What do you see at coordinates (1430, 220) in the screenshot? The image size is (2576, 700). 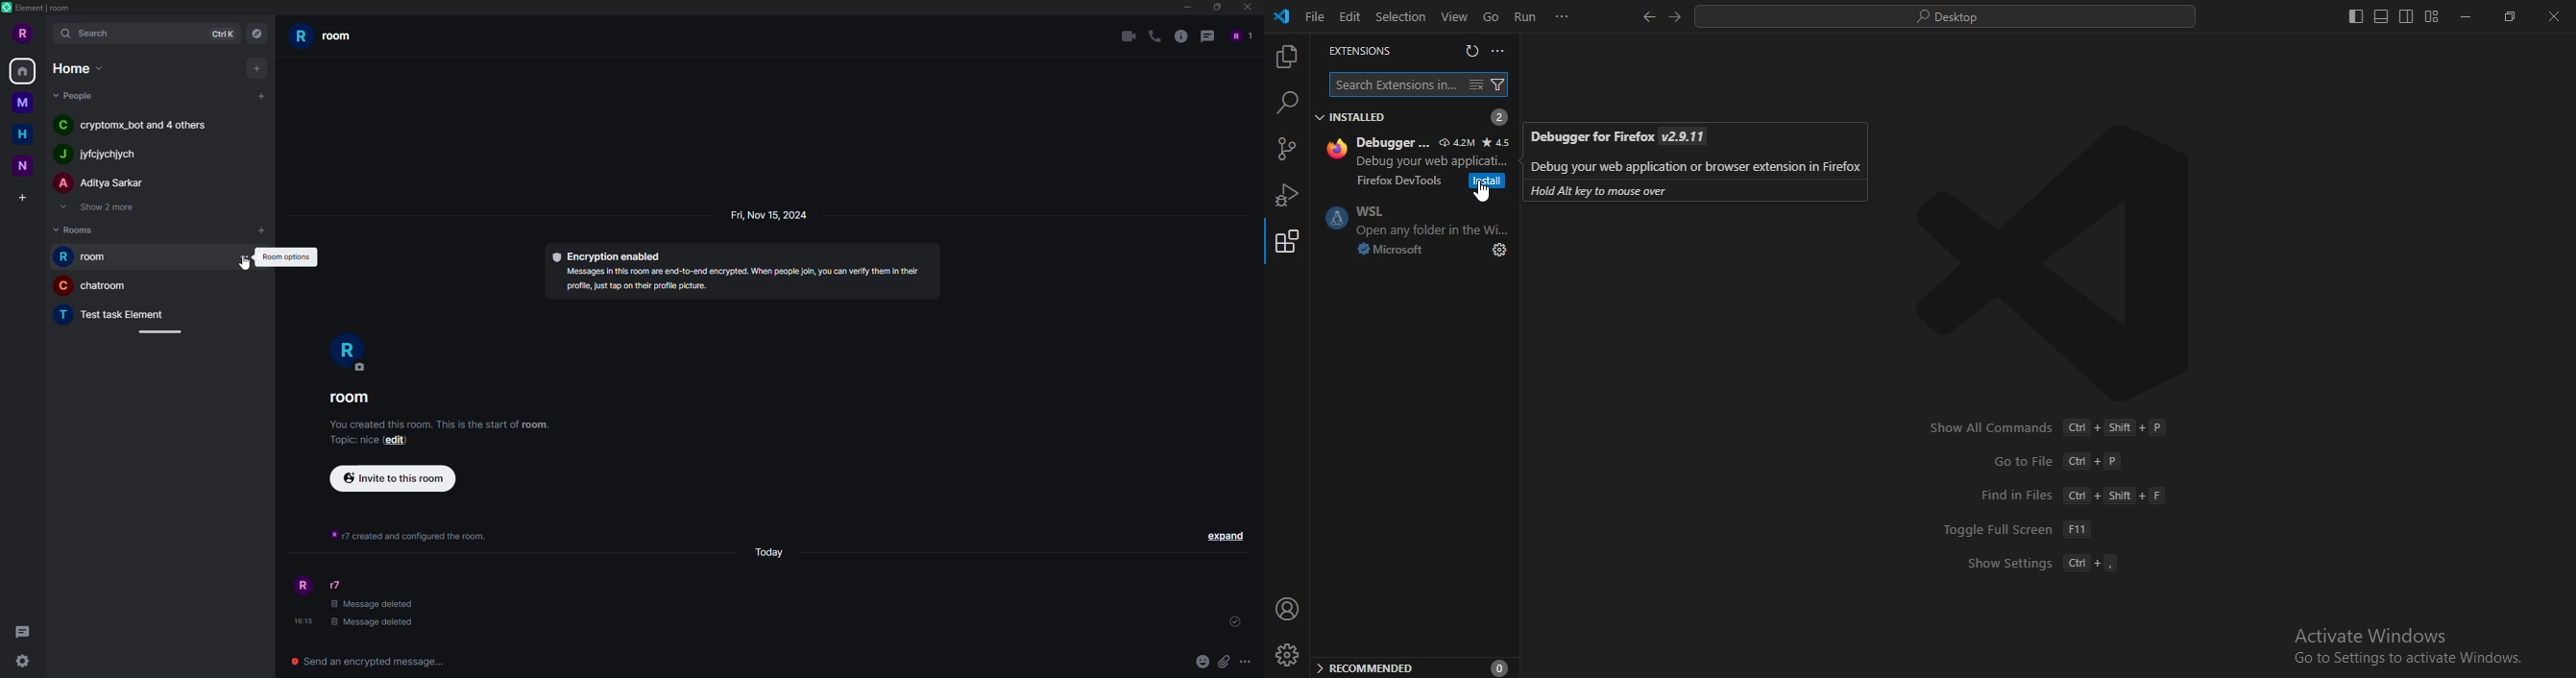 I see `WSl open any folder in the Win..` at bounding box center [1430, 220].